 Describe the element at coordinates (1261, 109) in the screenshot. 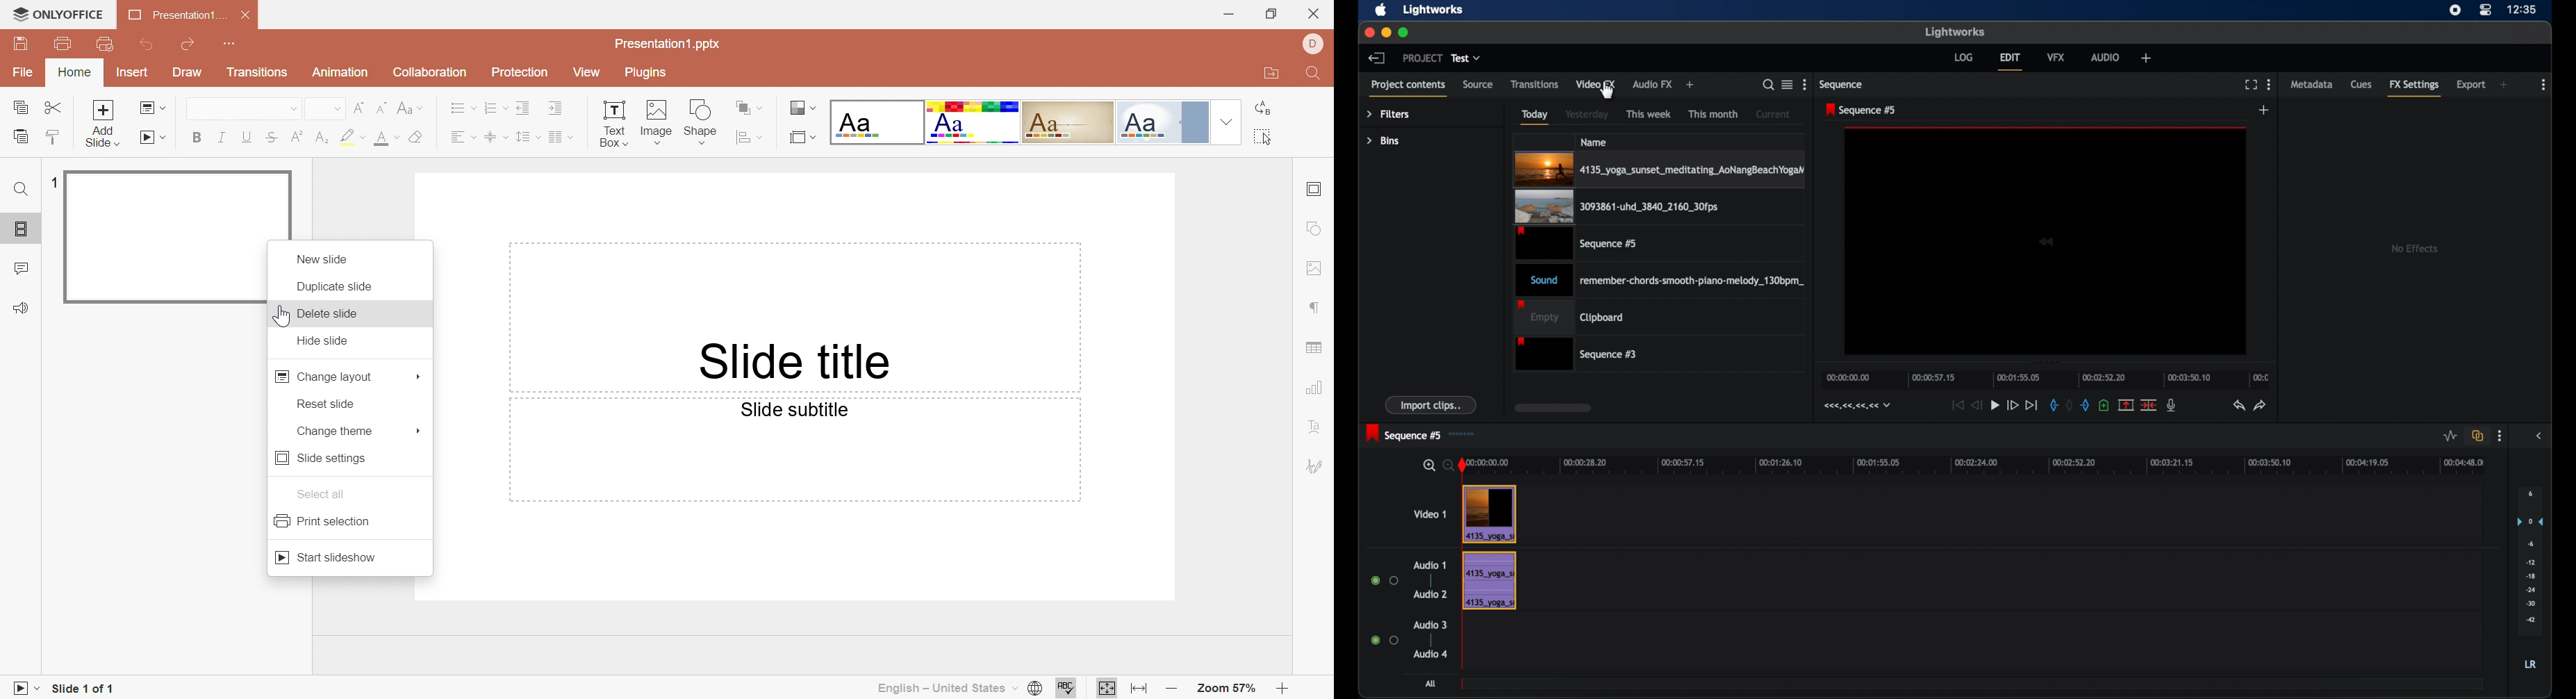

I see `Replace` at that location.